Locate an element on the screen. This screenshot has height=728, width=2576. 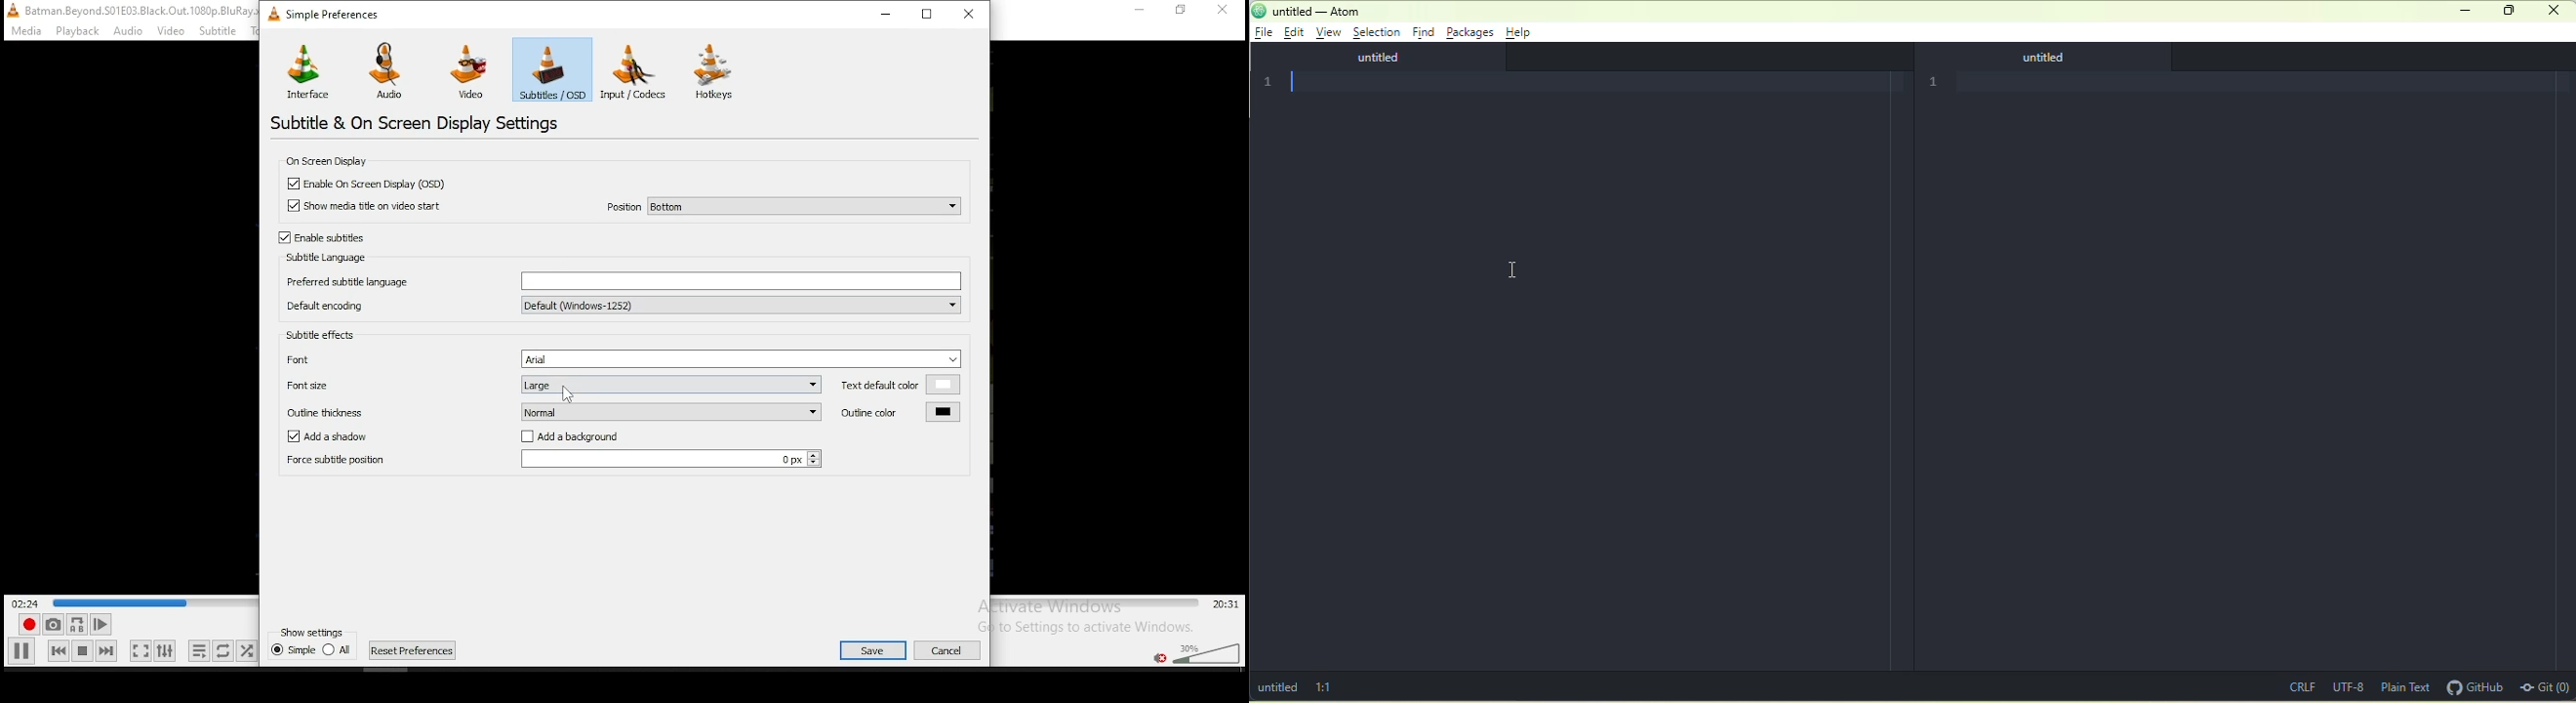
hotkeys is located at coordinates (714, 70).